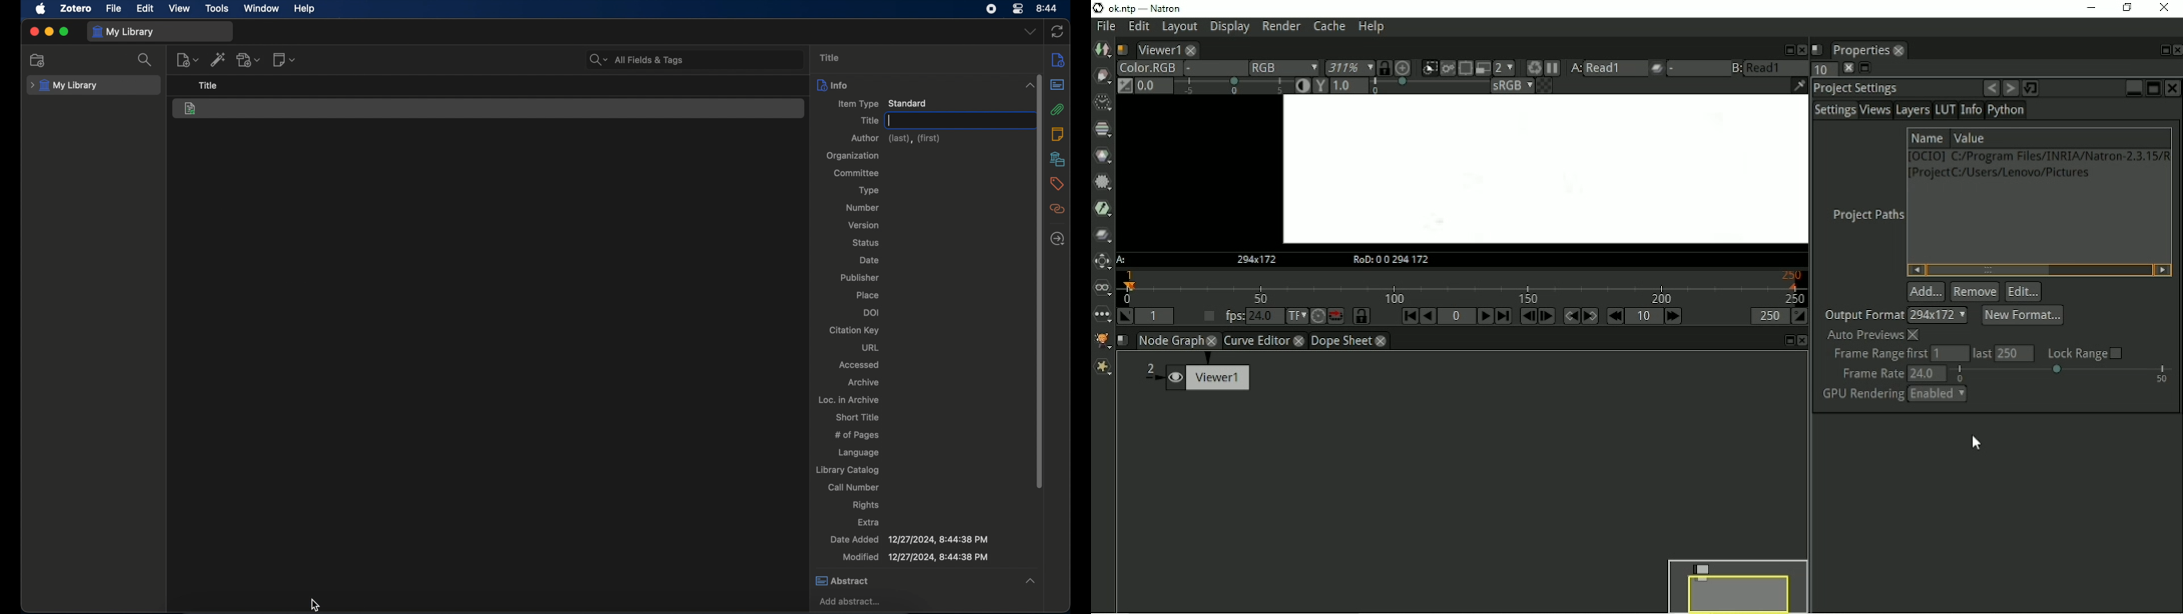 The height and width of the screenshot is (616, 2184). Describe the element at coordinates (250, 60) in the screenshot. I see `add attachment` at that location.